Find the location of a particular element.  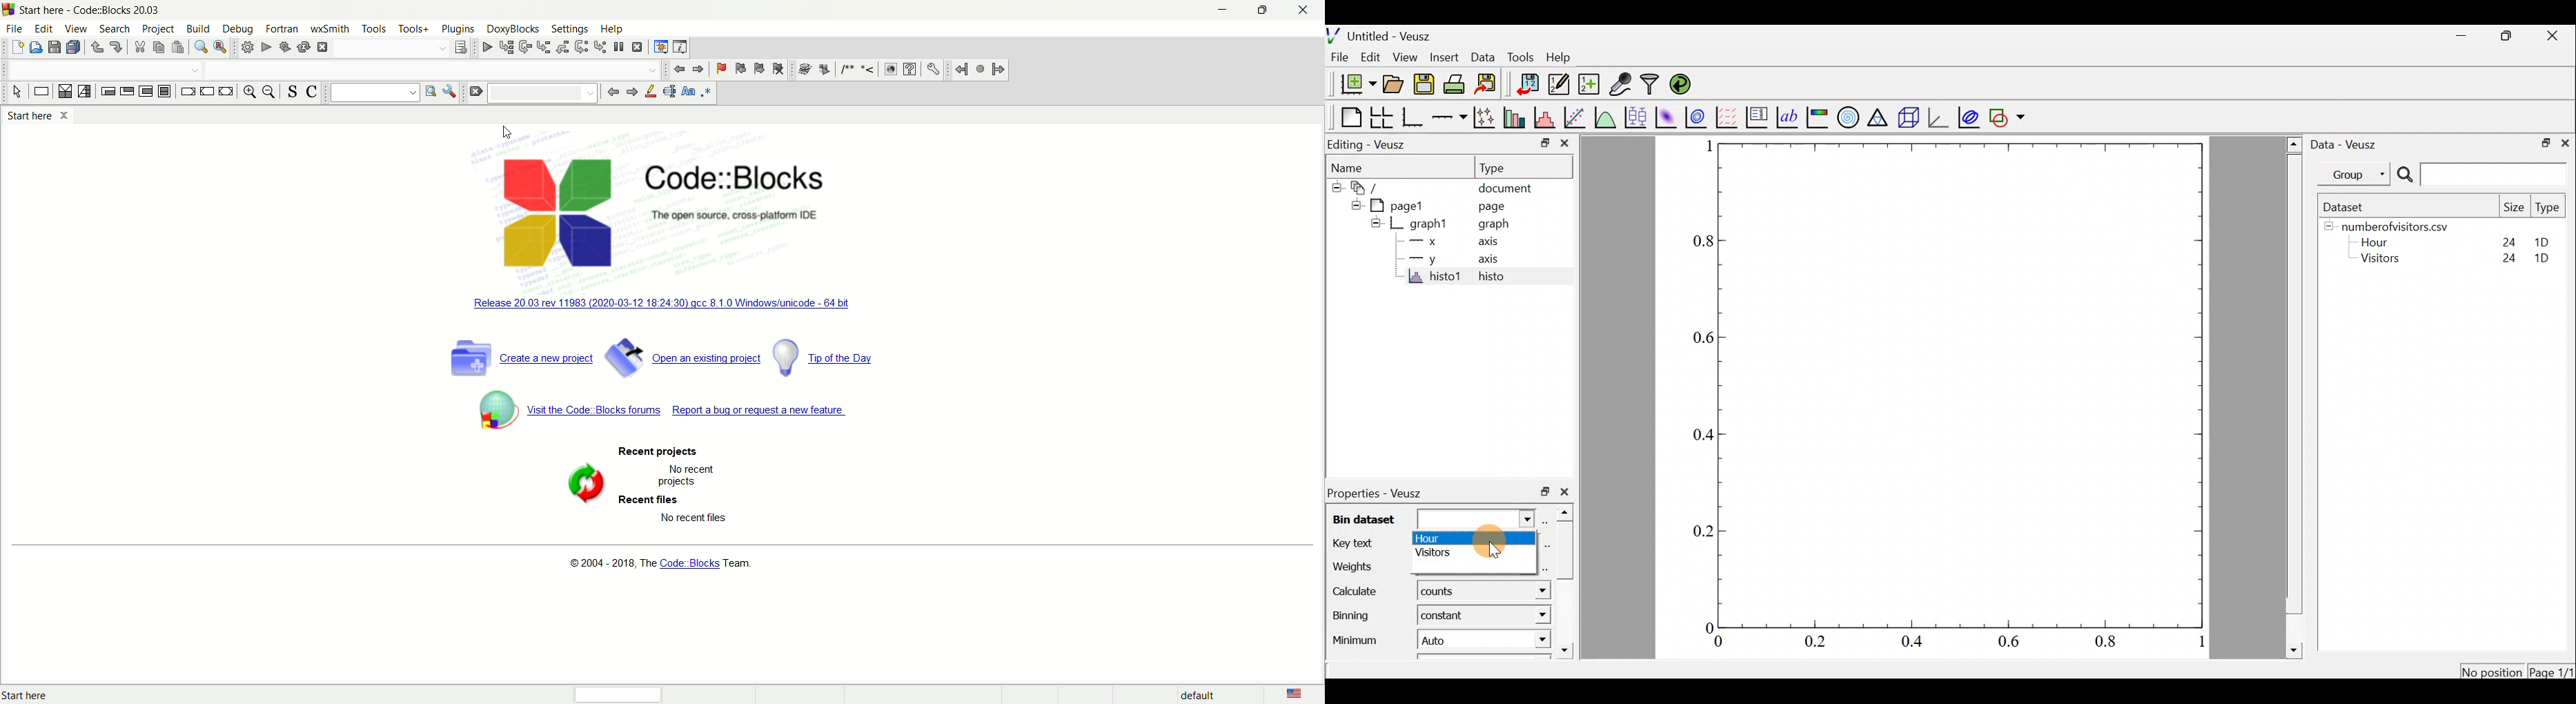

restore down is located at coordinates (2544, 143).